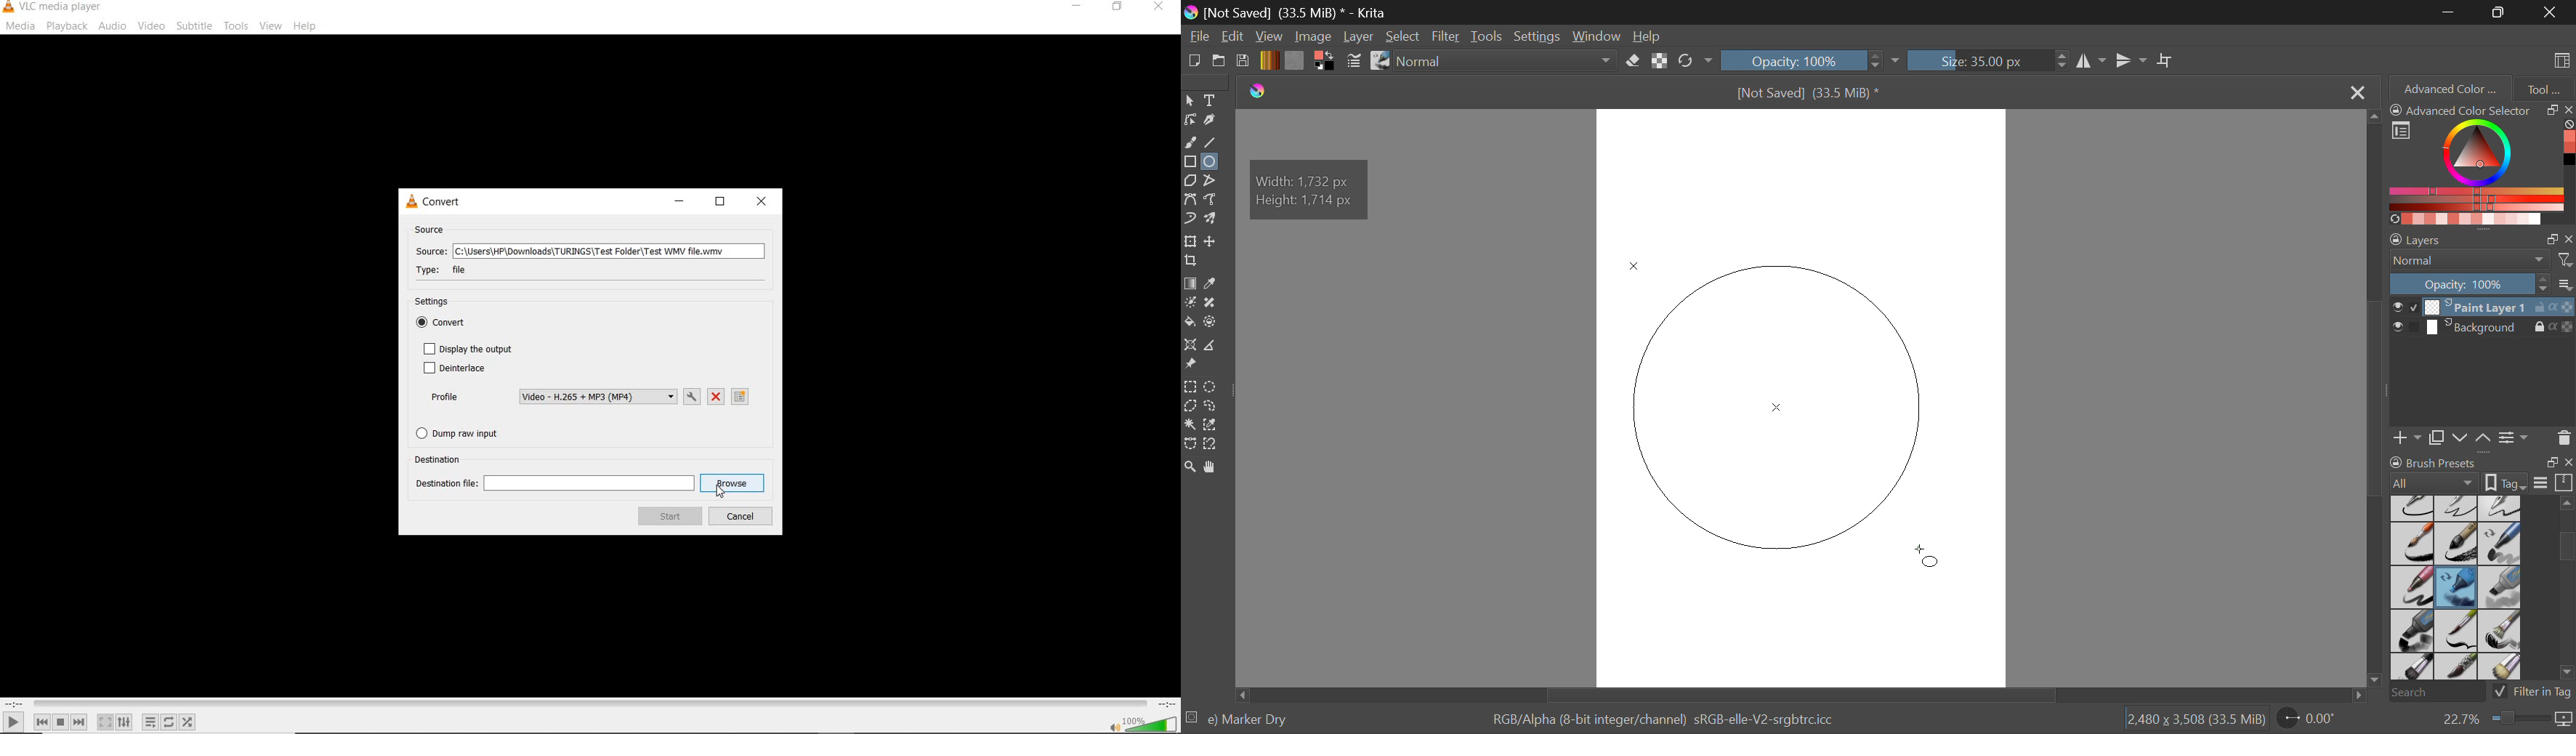  What do you see at coordinates (1190, 181) in the screenshot?
I see `Polygon Tool` at bounding box center [1190, 181].